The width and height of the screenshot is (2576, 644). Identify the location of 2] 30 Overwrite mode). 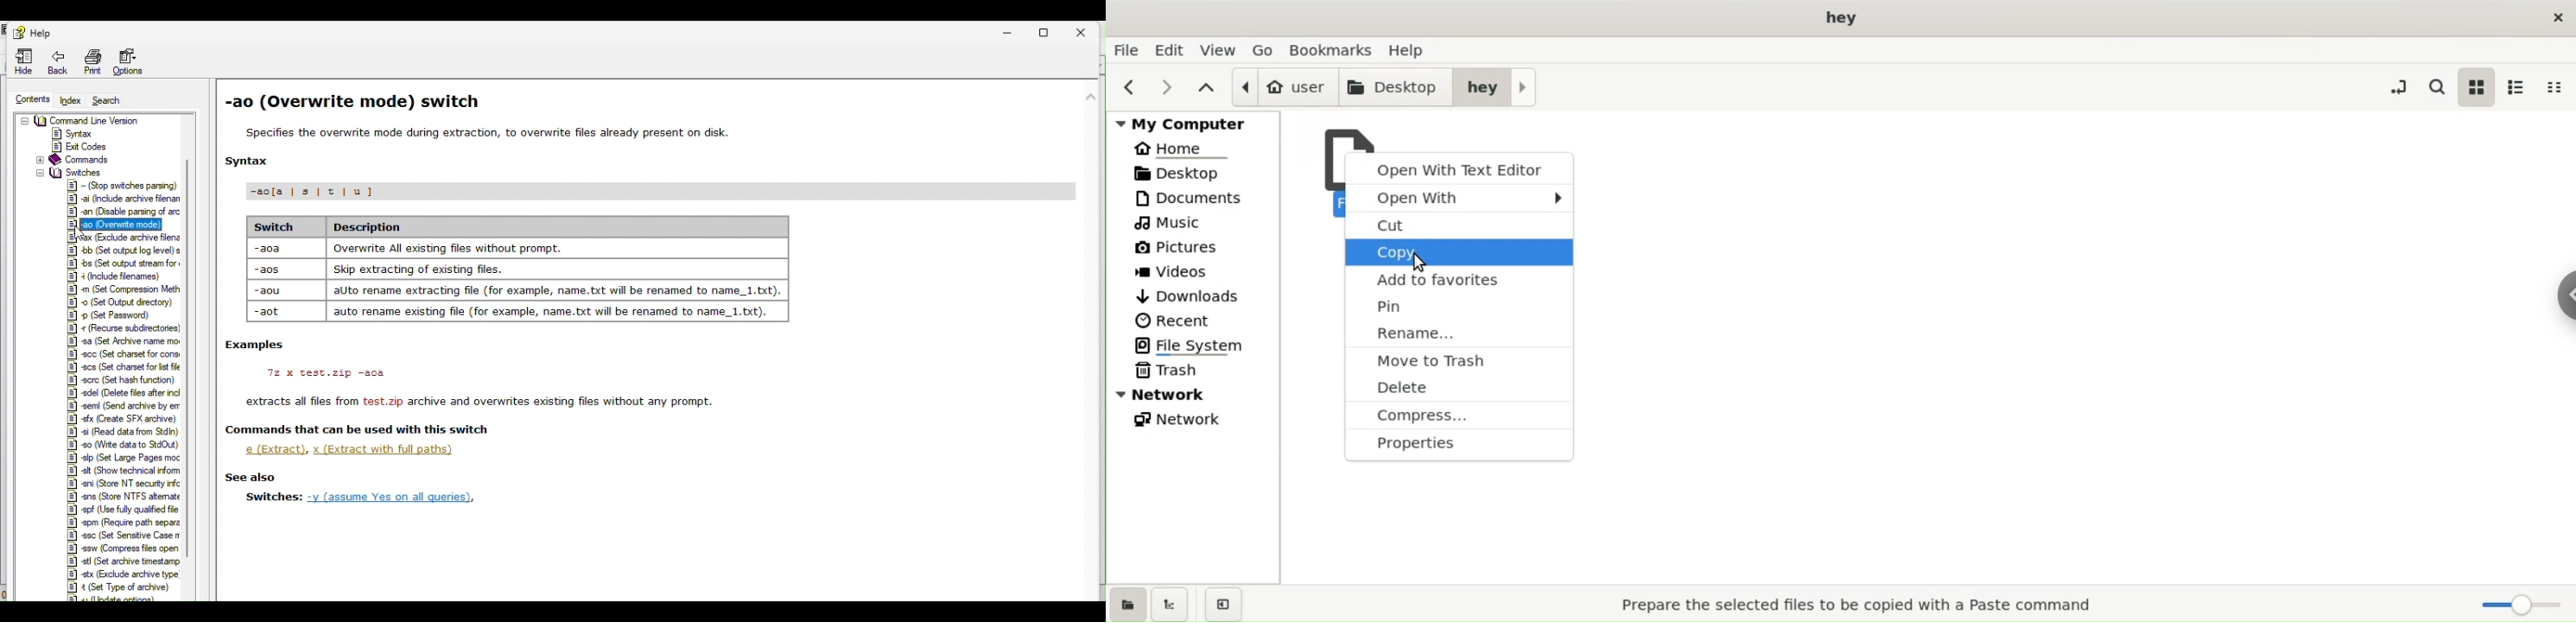
(113, 223).